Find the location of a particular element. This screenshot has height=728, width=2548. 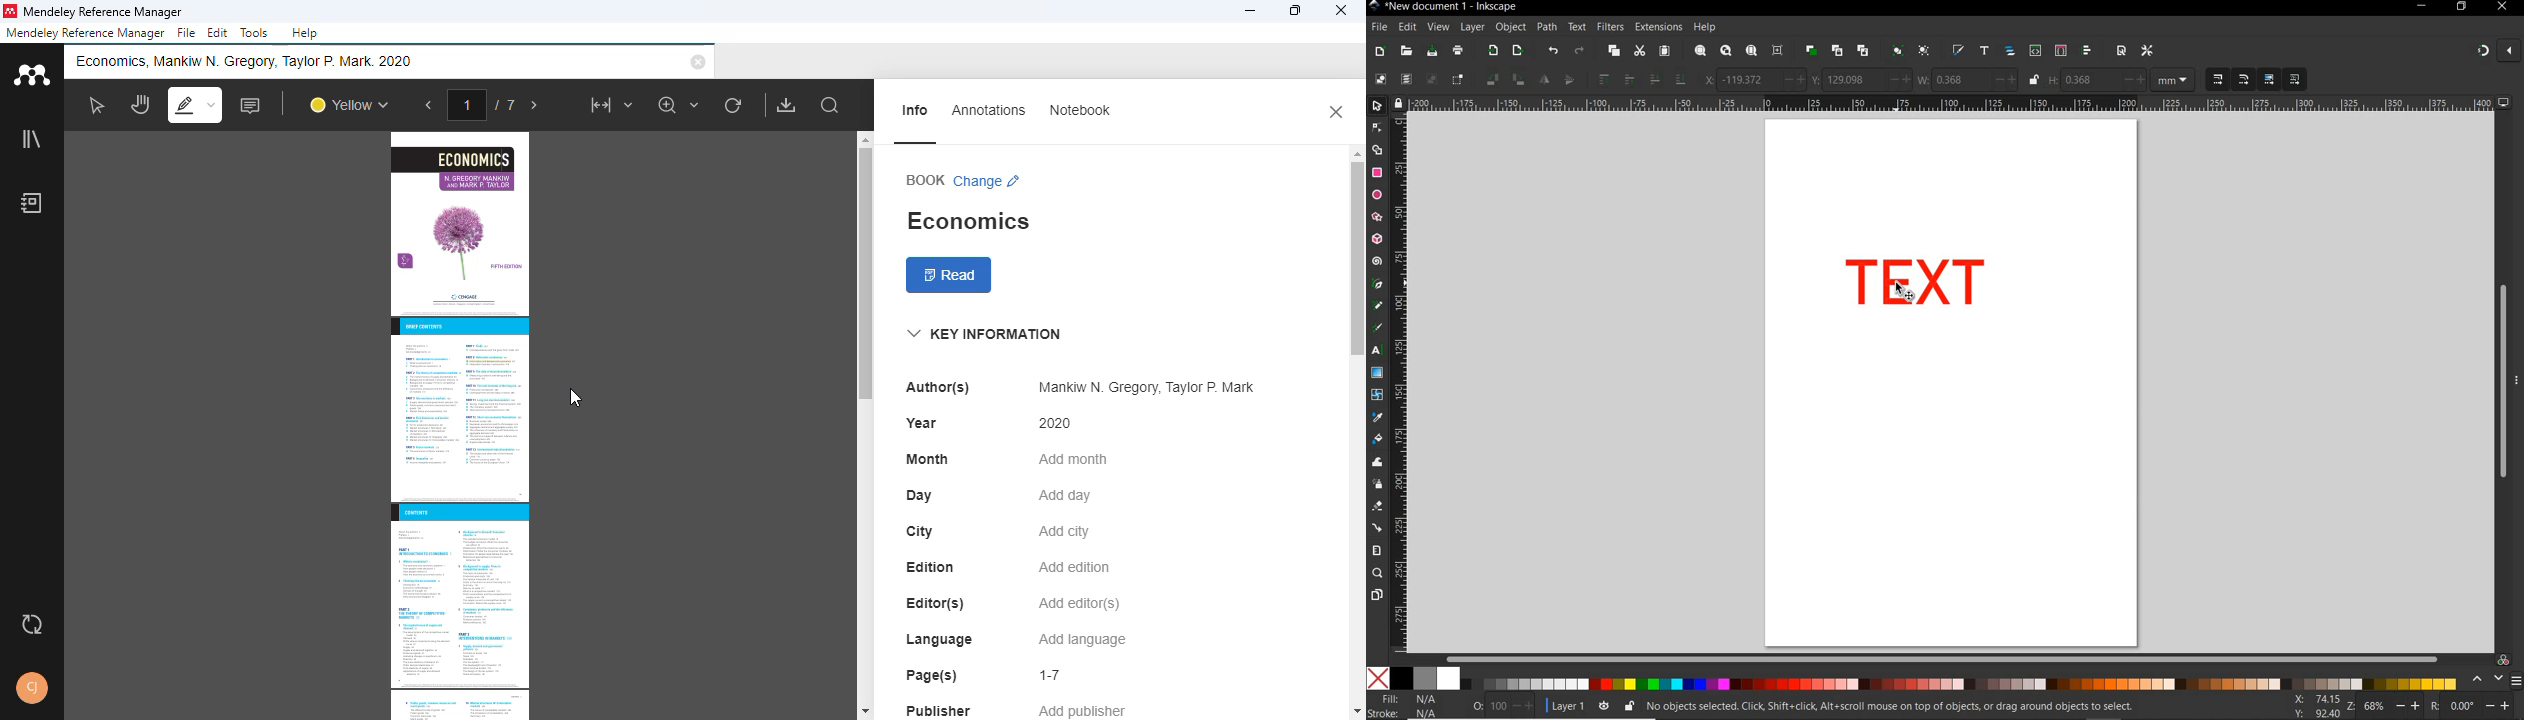

EXTENSIONS is located at coordinates (1657, 26).